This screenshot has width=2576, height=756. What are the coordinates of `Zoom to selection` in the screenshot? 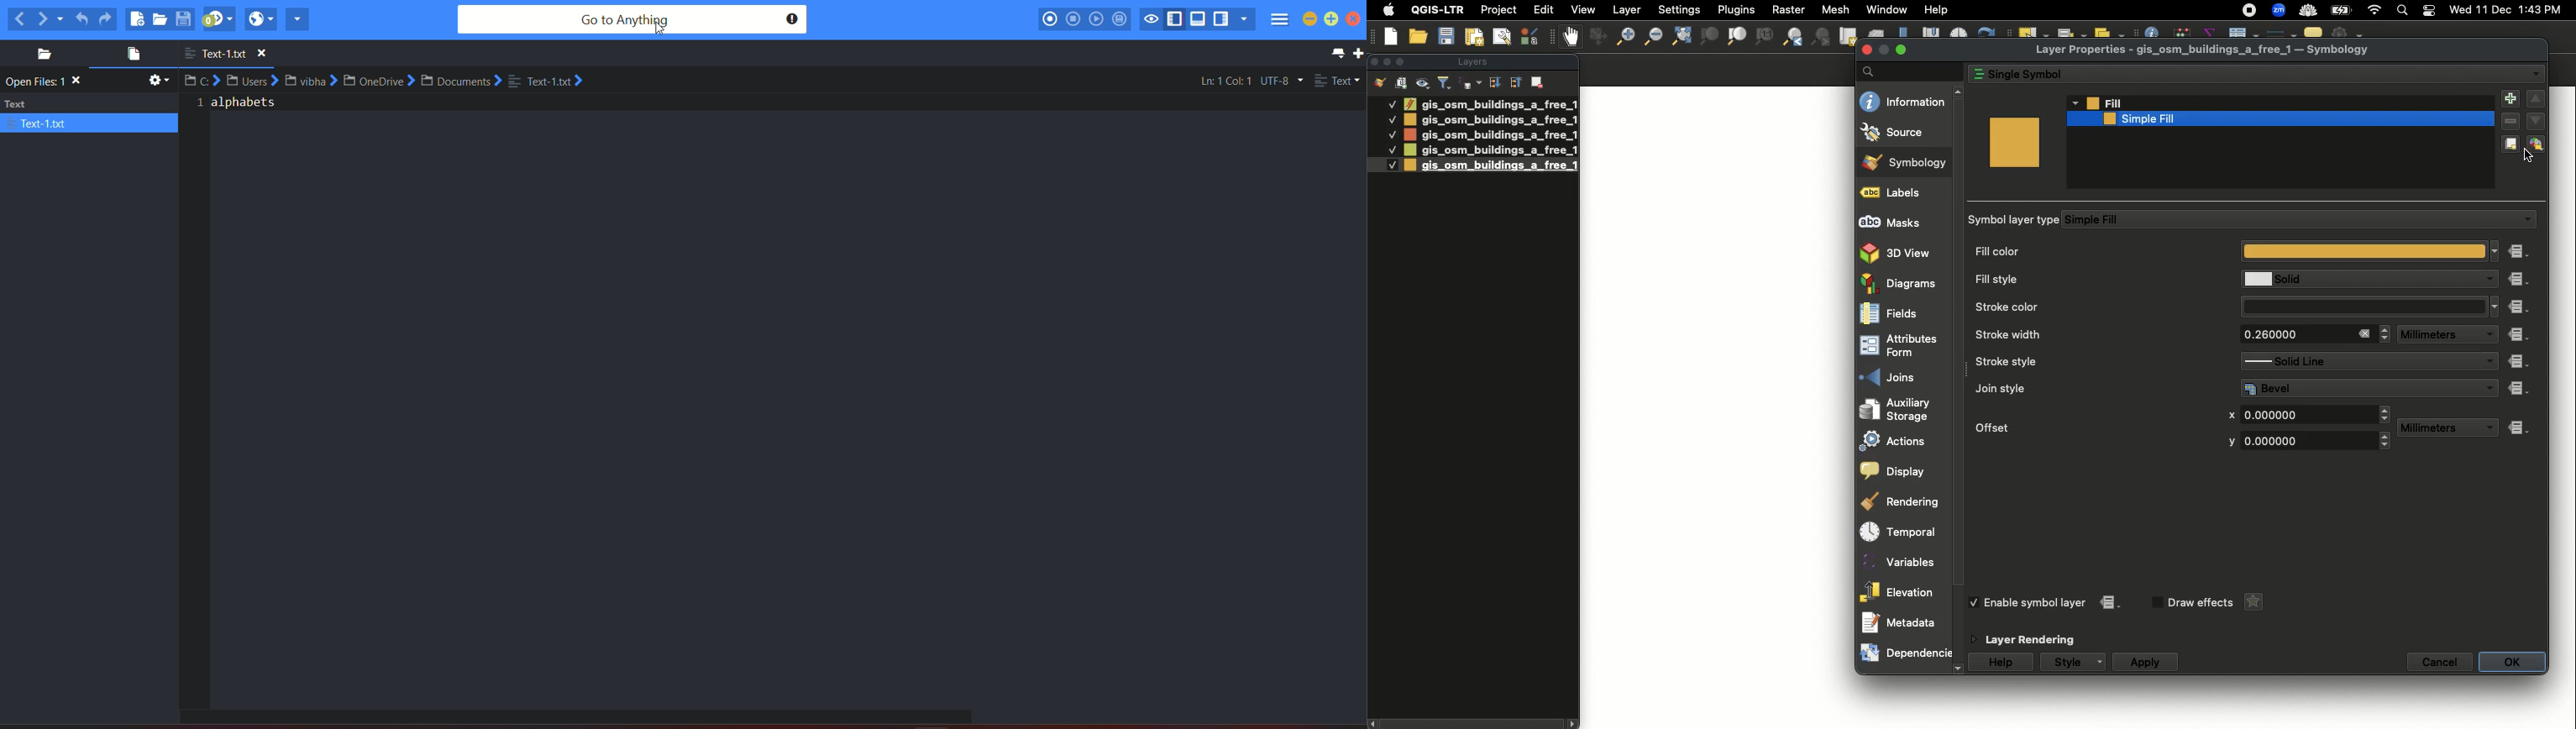 It's located at (1709, 37).